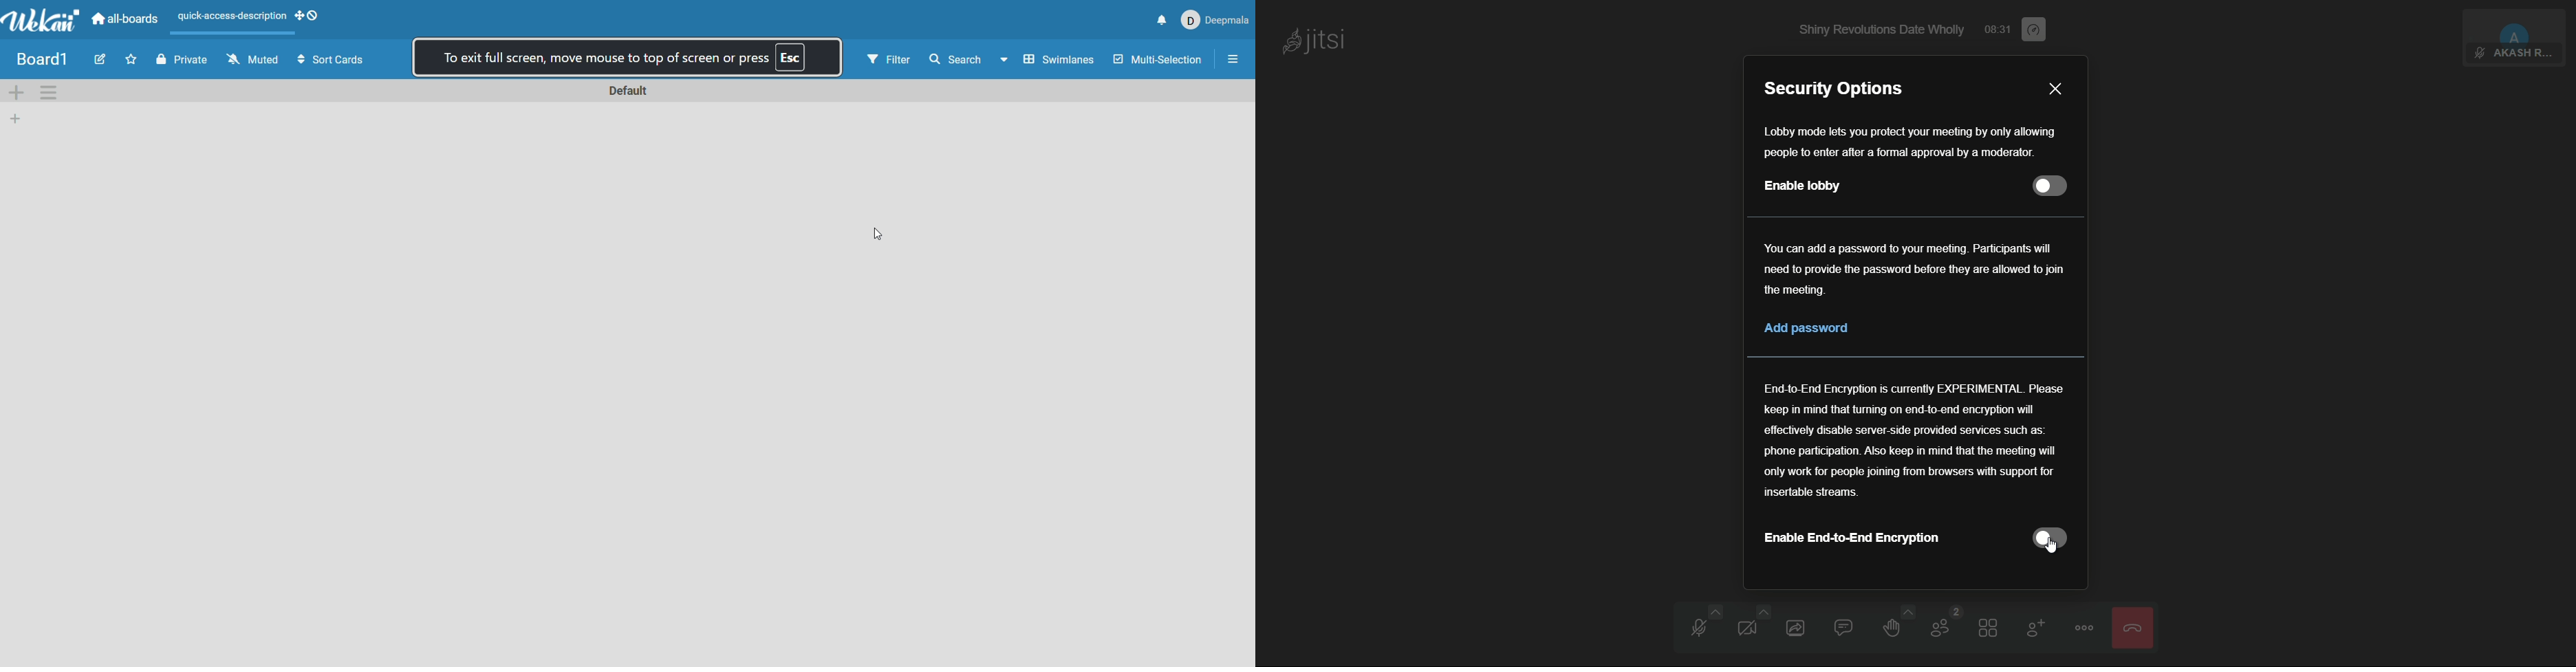 The height and width of the screenshot is (672, 2576). What do you see at coordinates (2034, 30) in the screenshot?
I see `performance setting` at bounding box center [2034, 30].